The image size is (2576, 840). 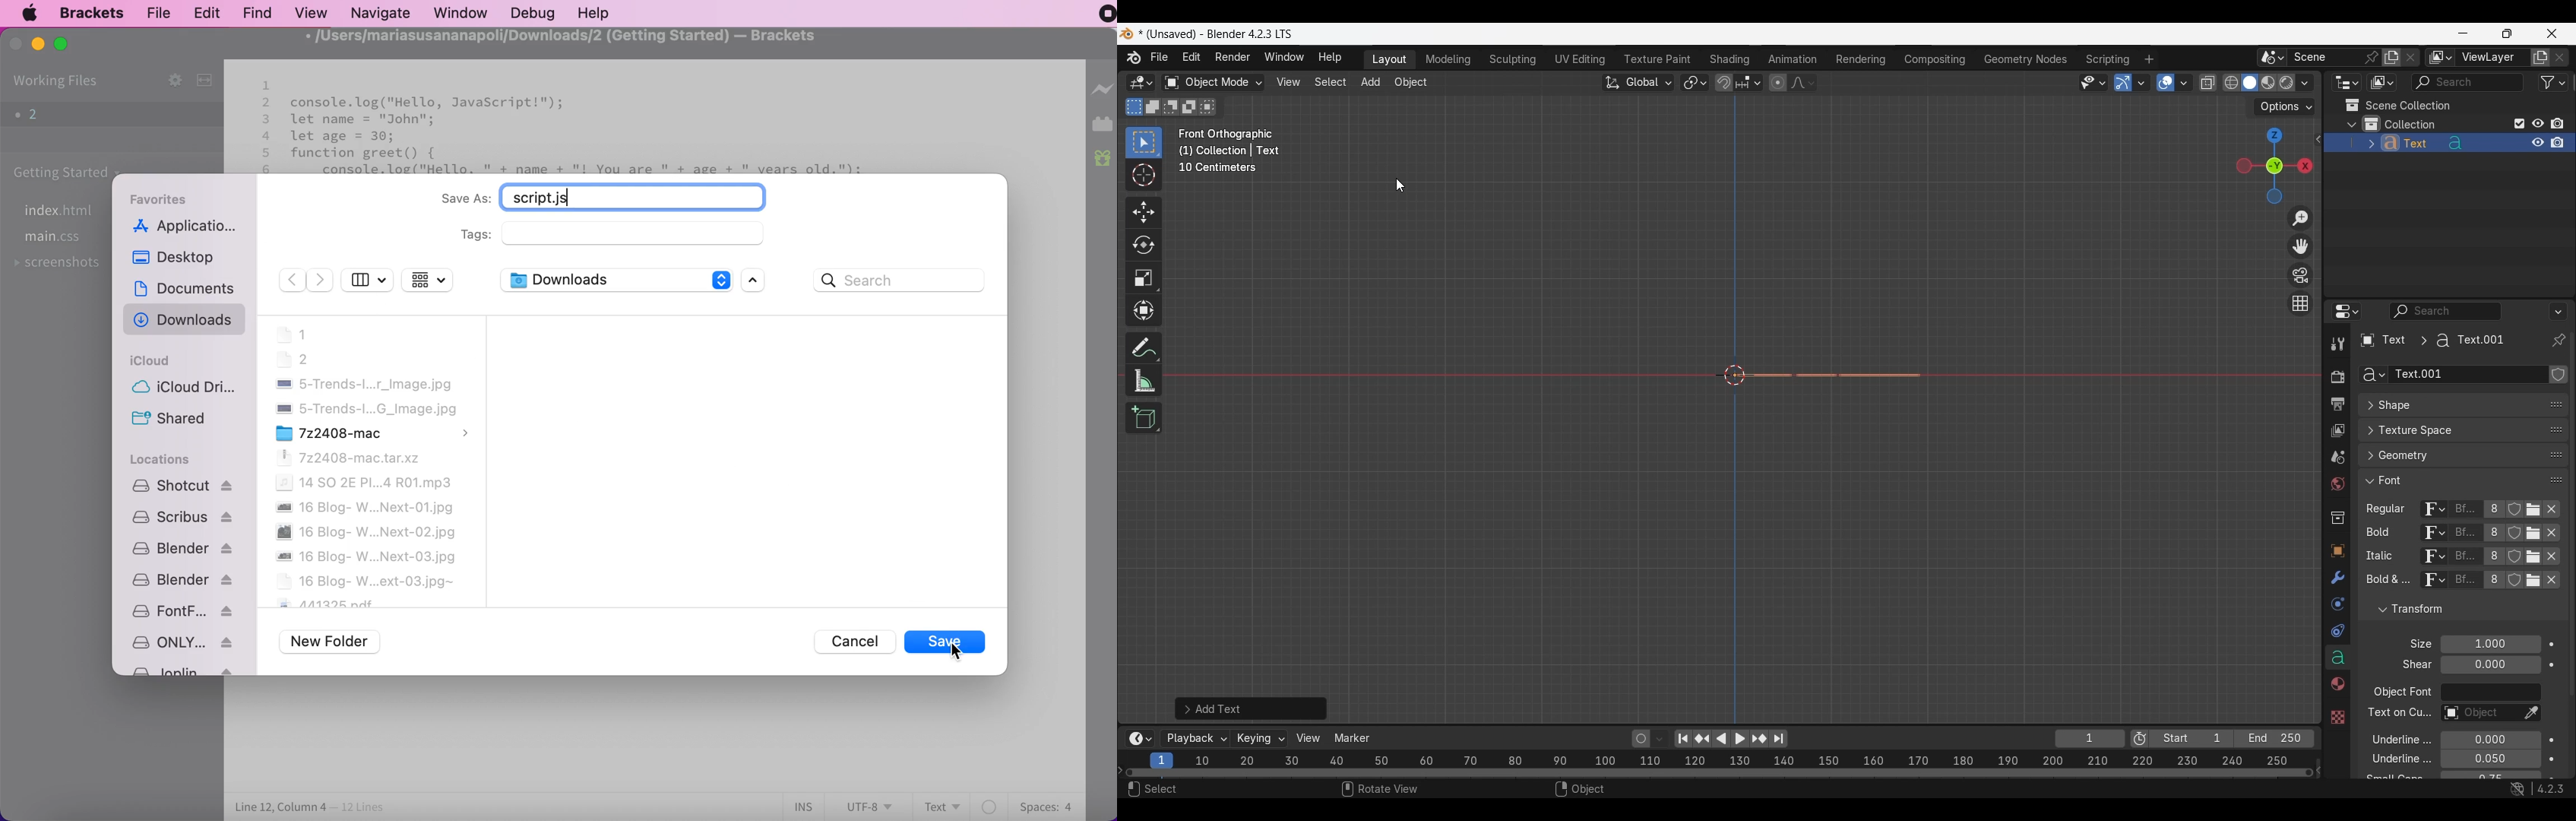 What do you see at coordinates (2552, 33) in the screenshot?
I see `Close interface` at bounding box center [2552, 33].